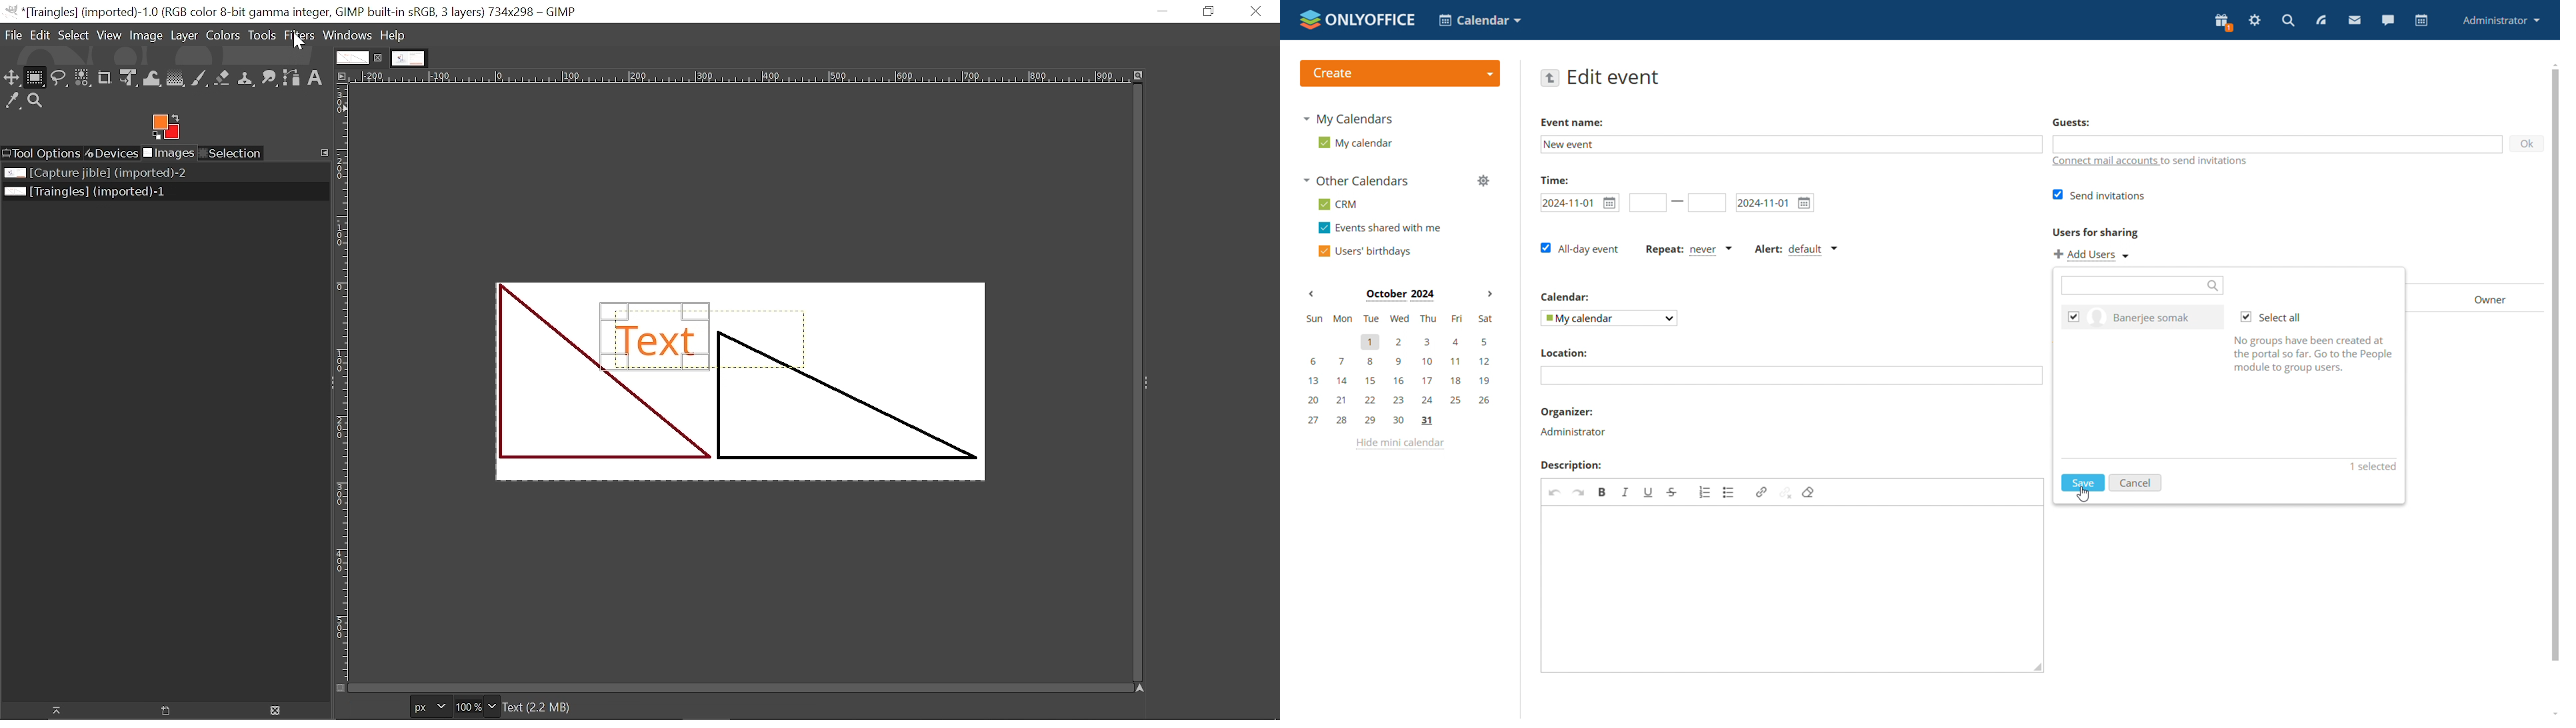 The image size is (2576, 728). Describe the element at coordinates (2422, 21) in the screenshot. I see `calendar` at that location.